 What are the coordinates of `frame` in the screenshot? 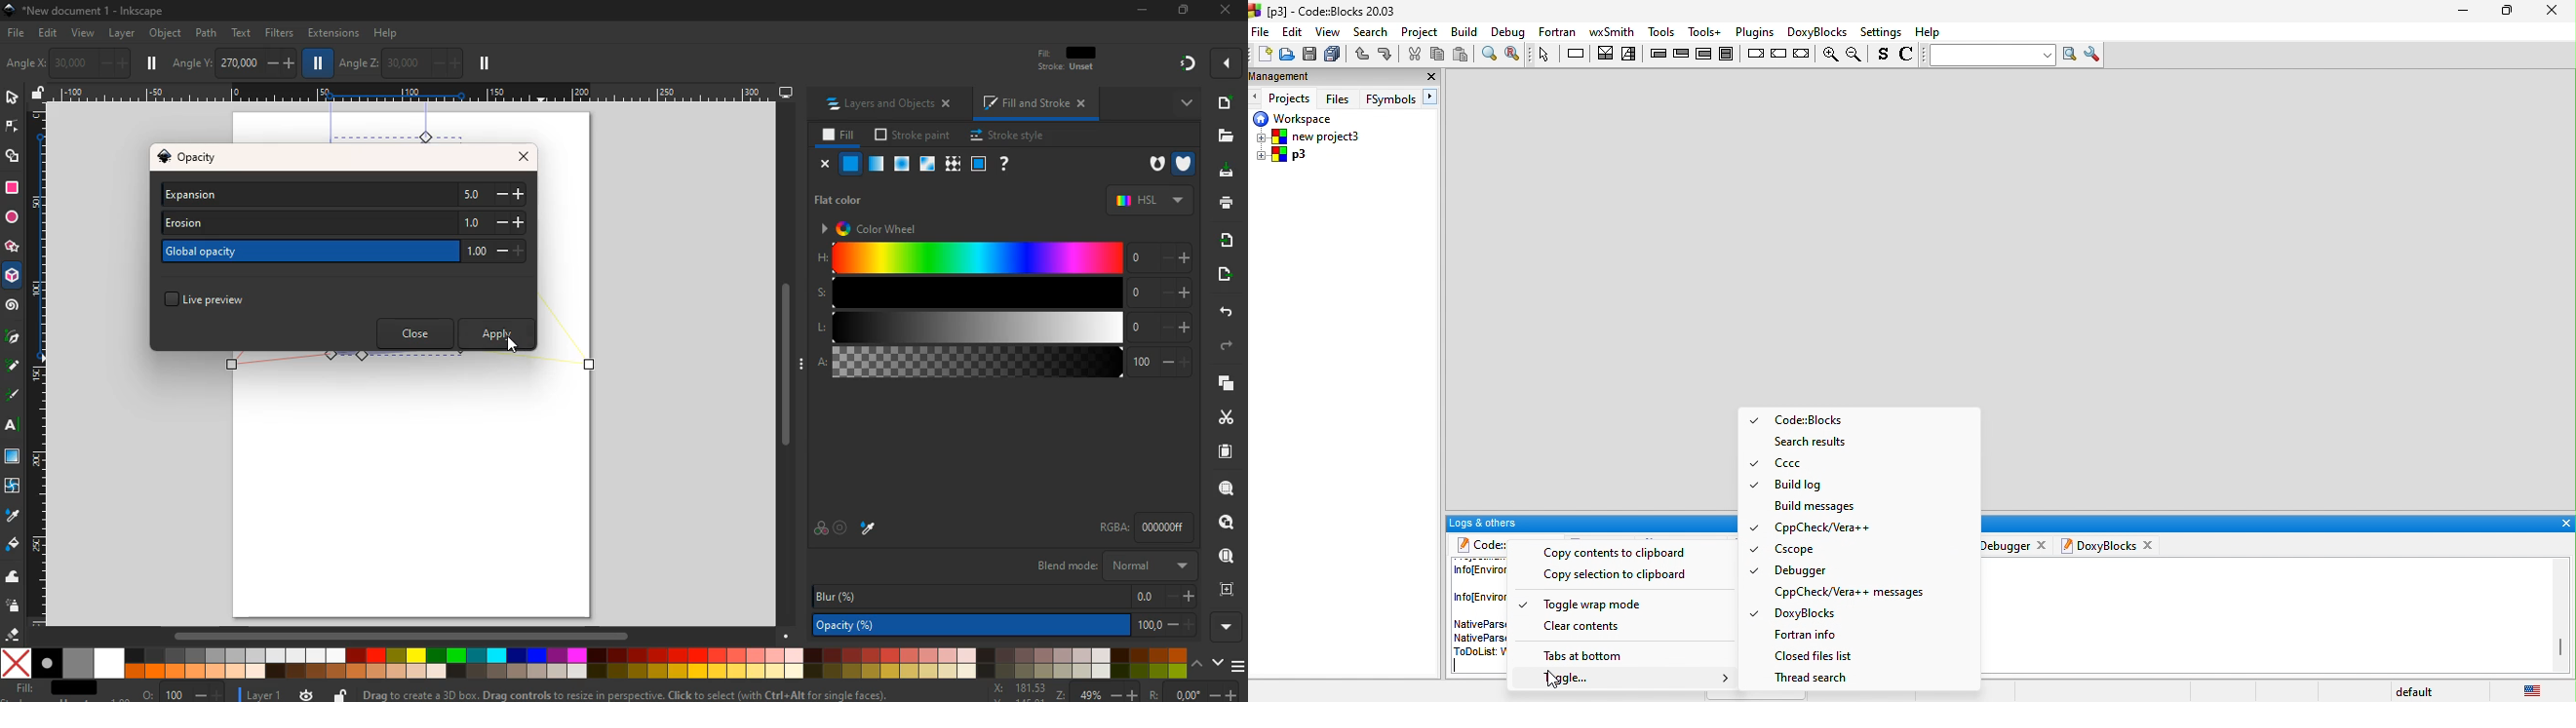 It's located at (1227, 590).